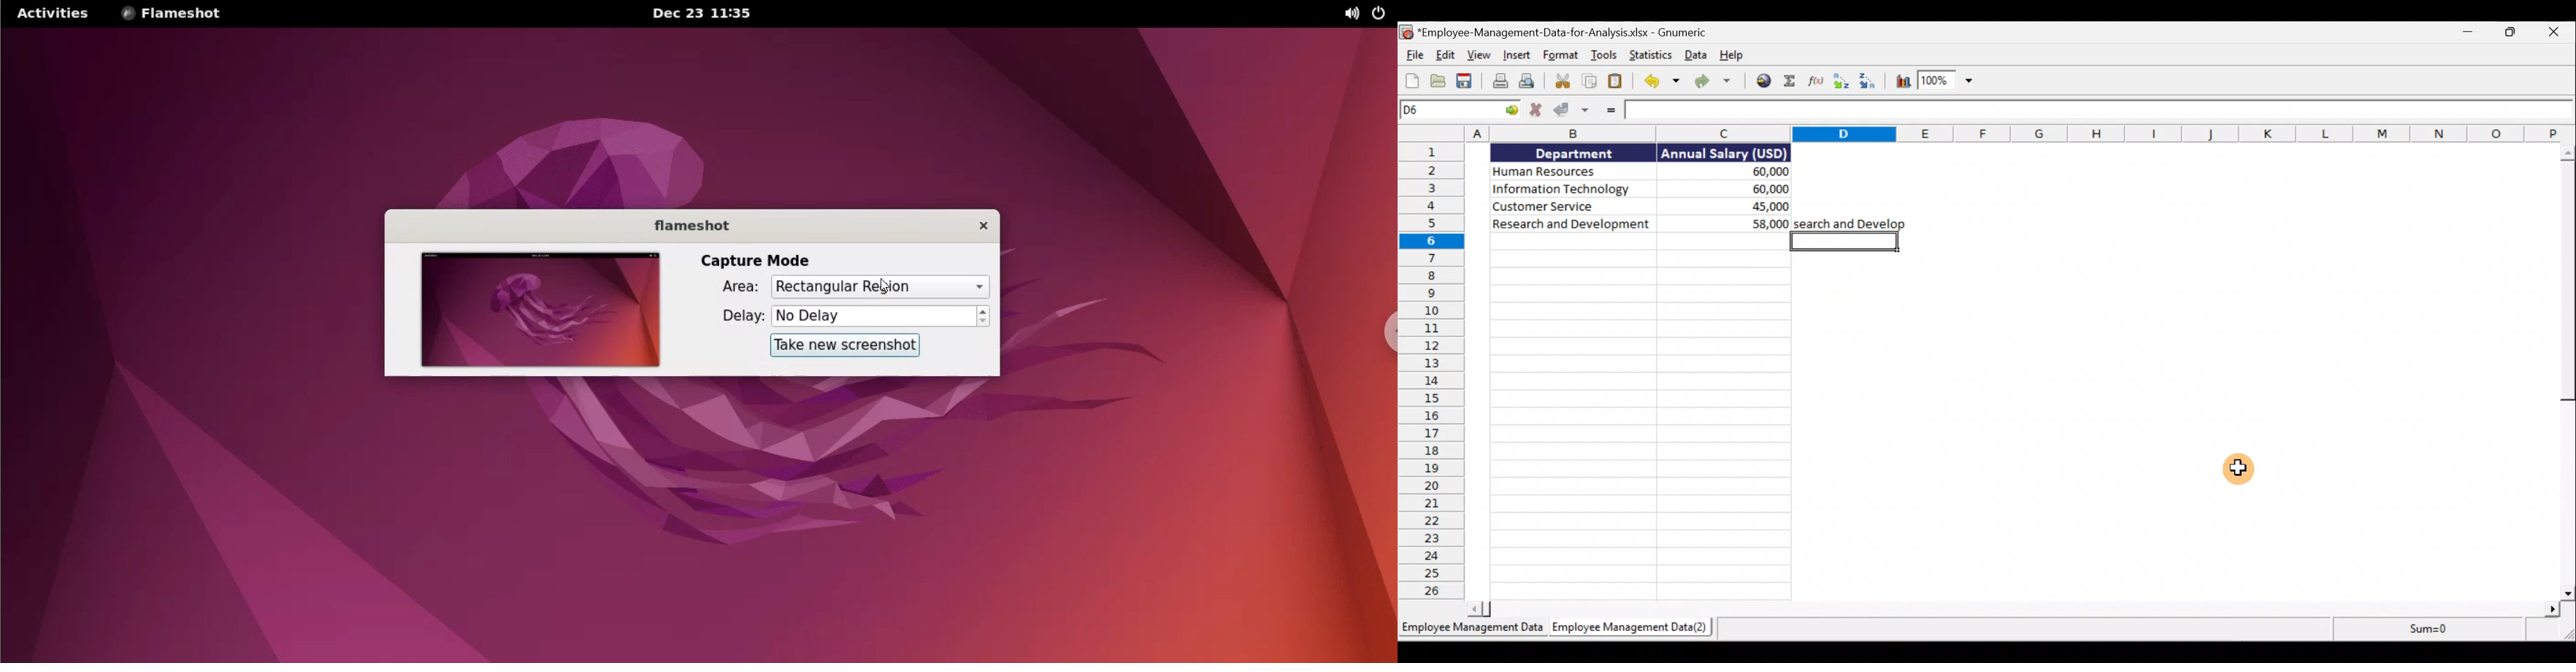 The image size is (2576, 672). Describe the element at coordinates (1952, 83) in the screenshot. I see `Zoom` at that location.